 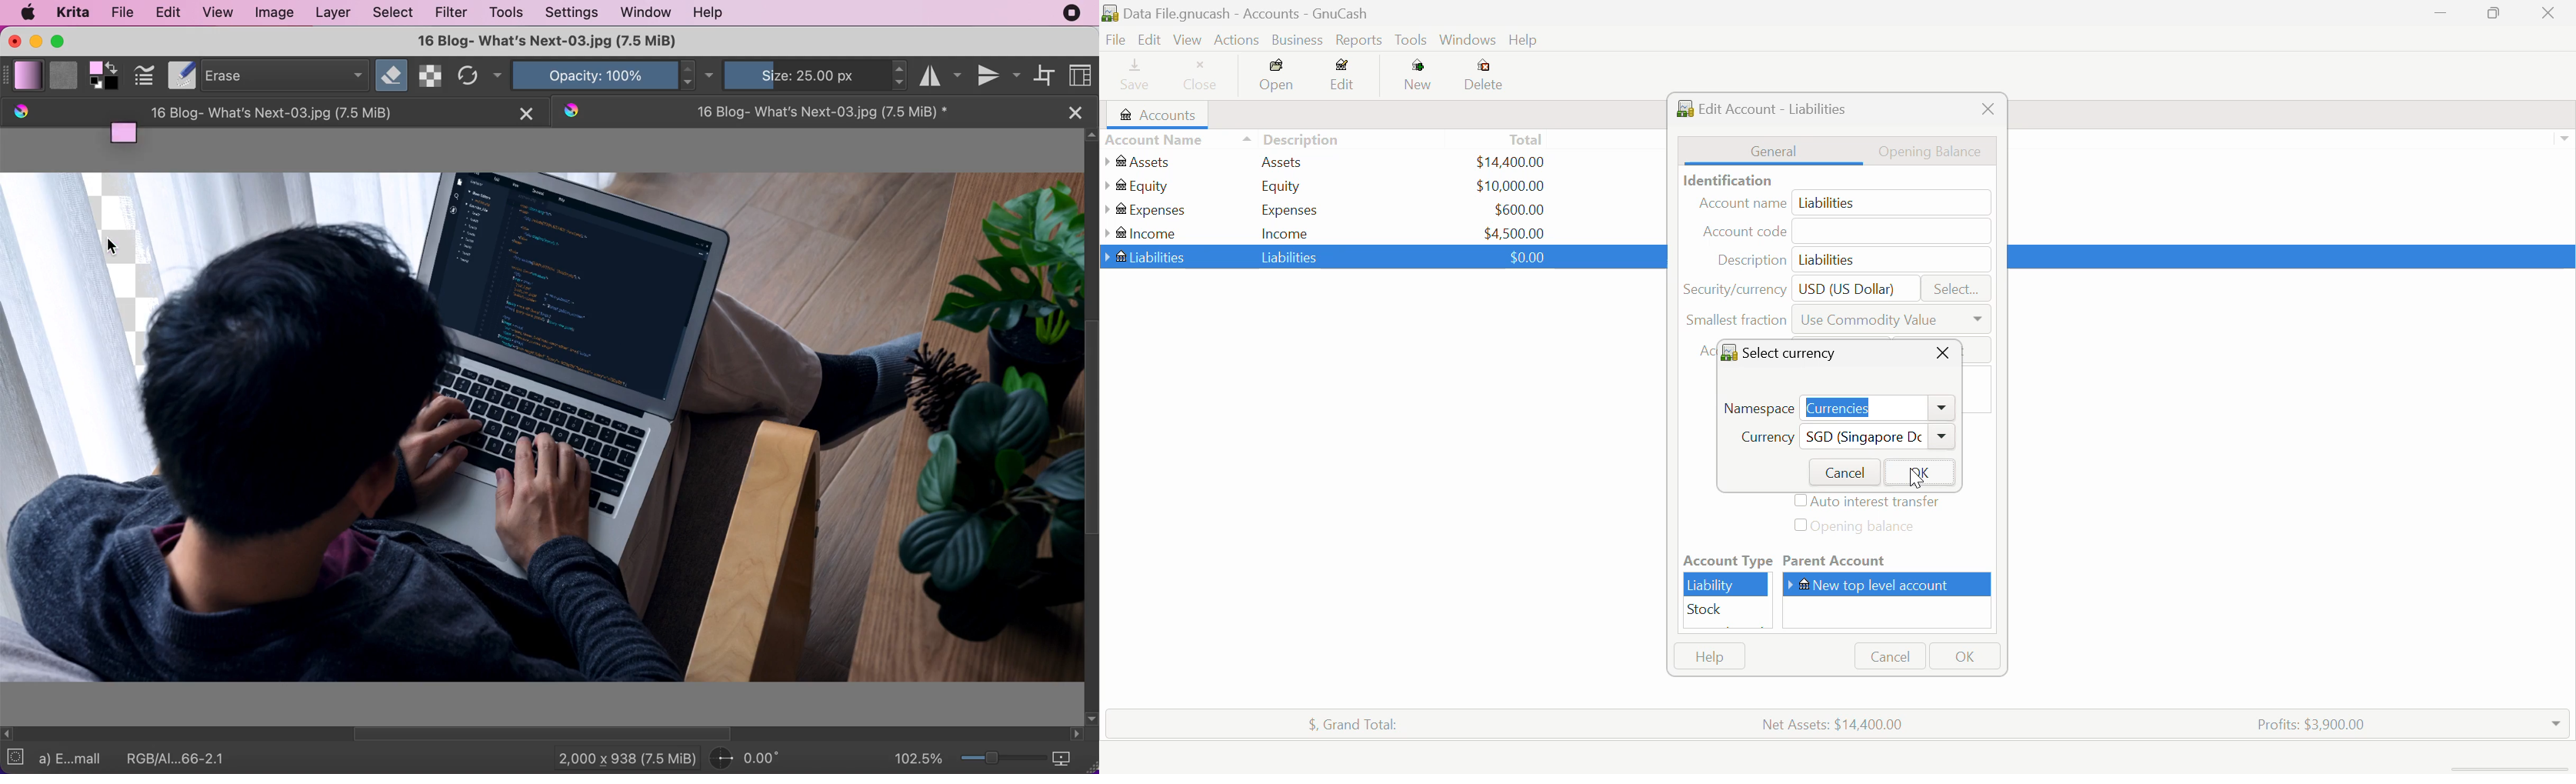 I want to click on Edit, so click(x=1148, y=40).